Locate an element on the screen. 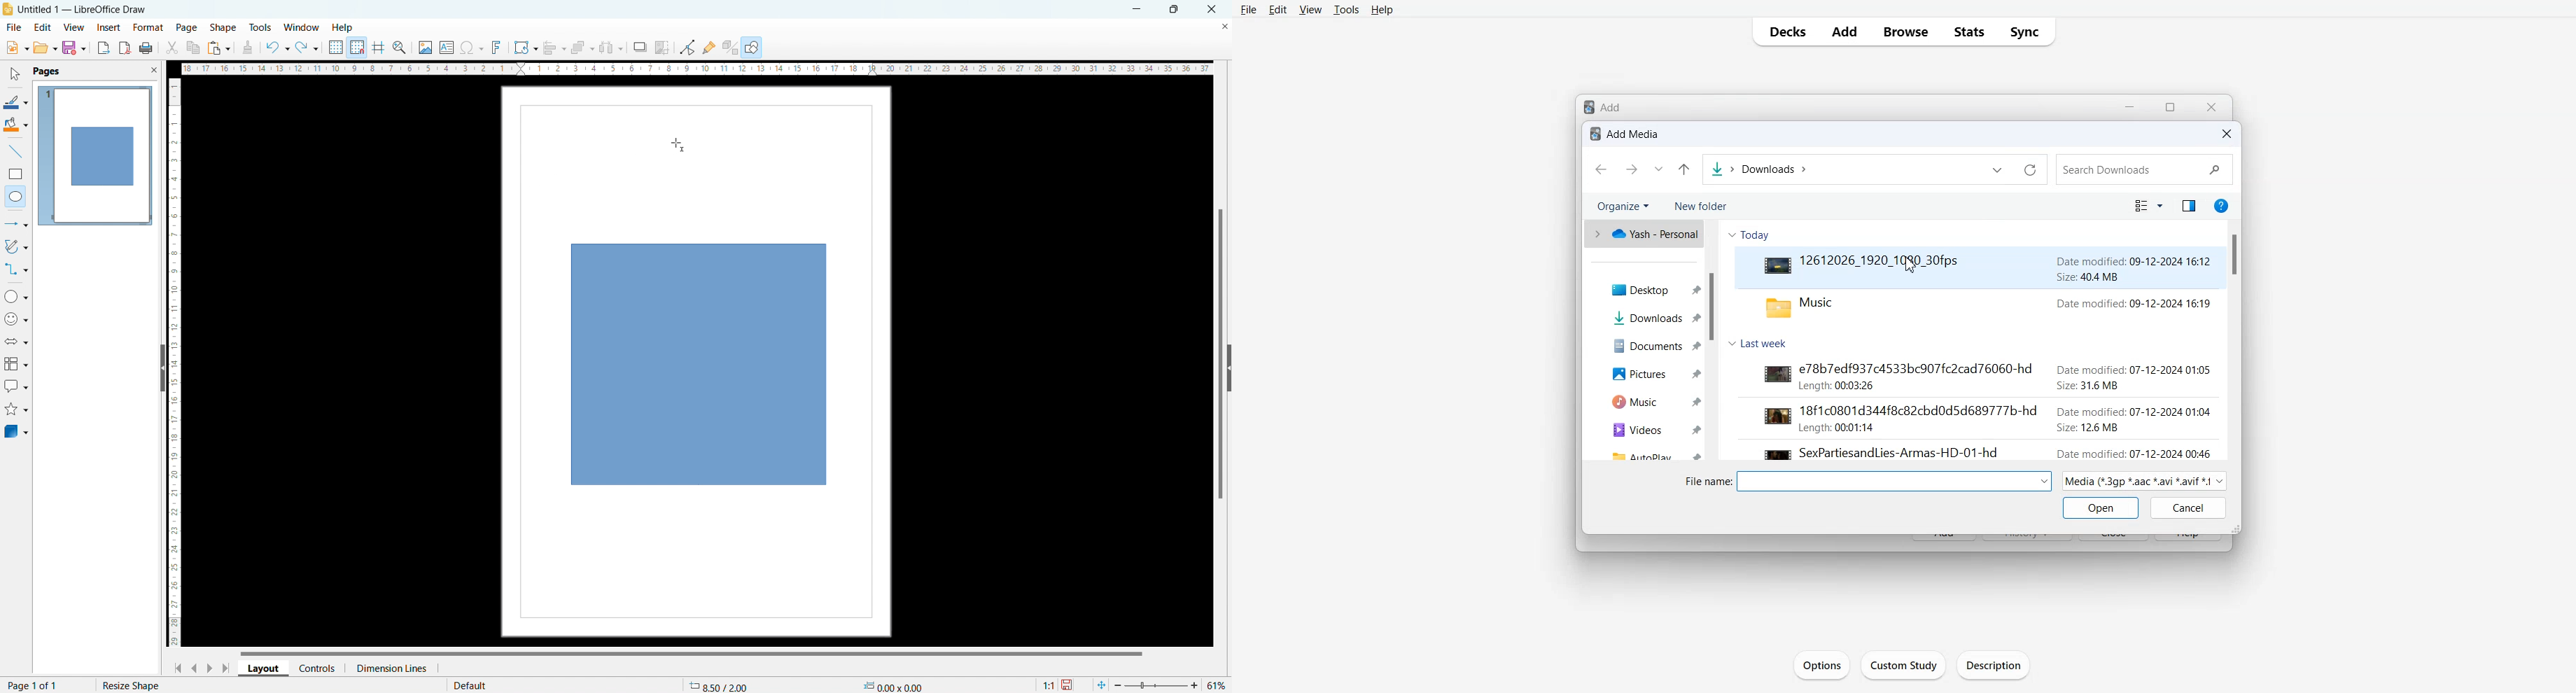 This screenshot has height=700, width=2576. document title is located at coordinates (85, 9).